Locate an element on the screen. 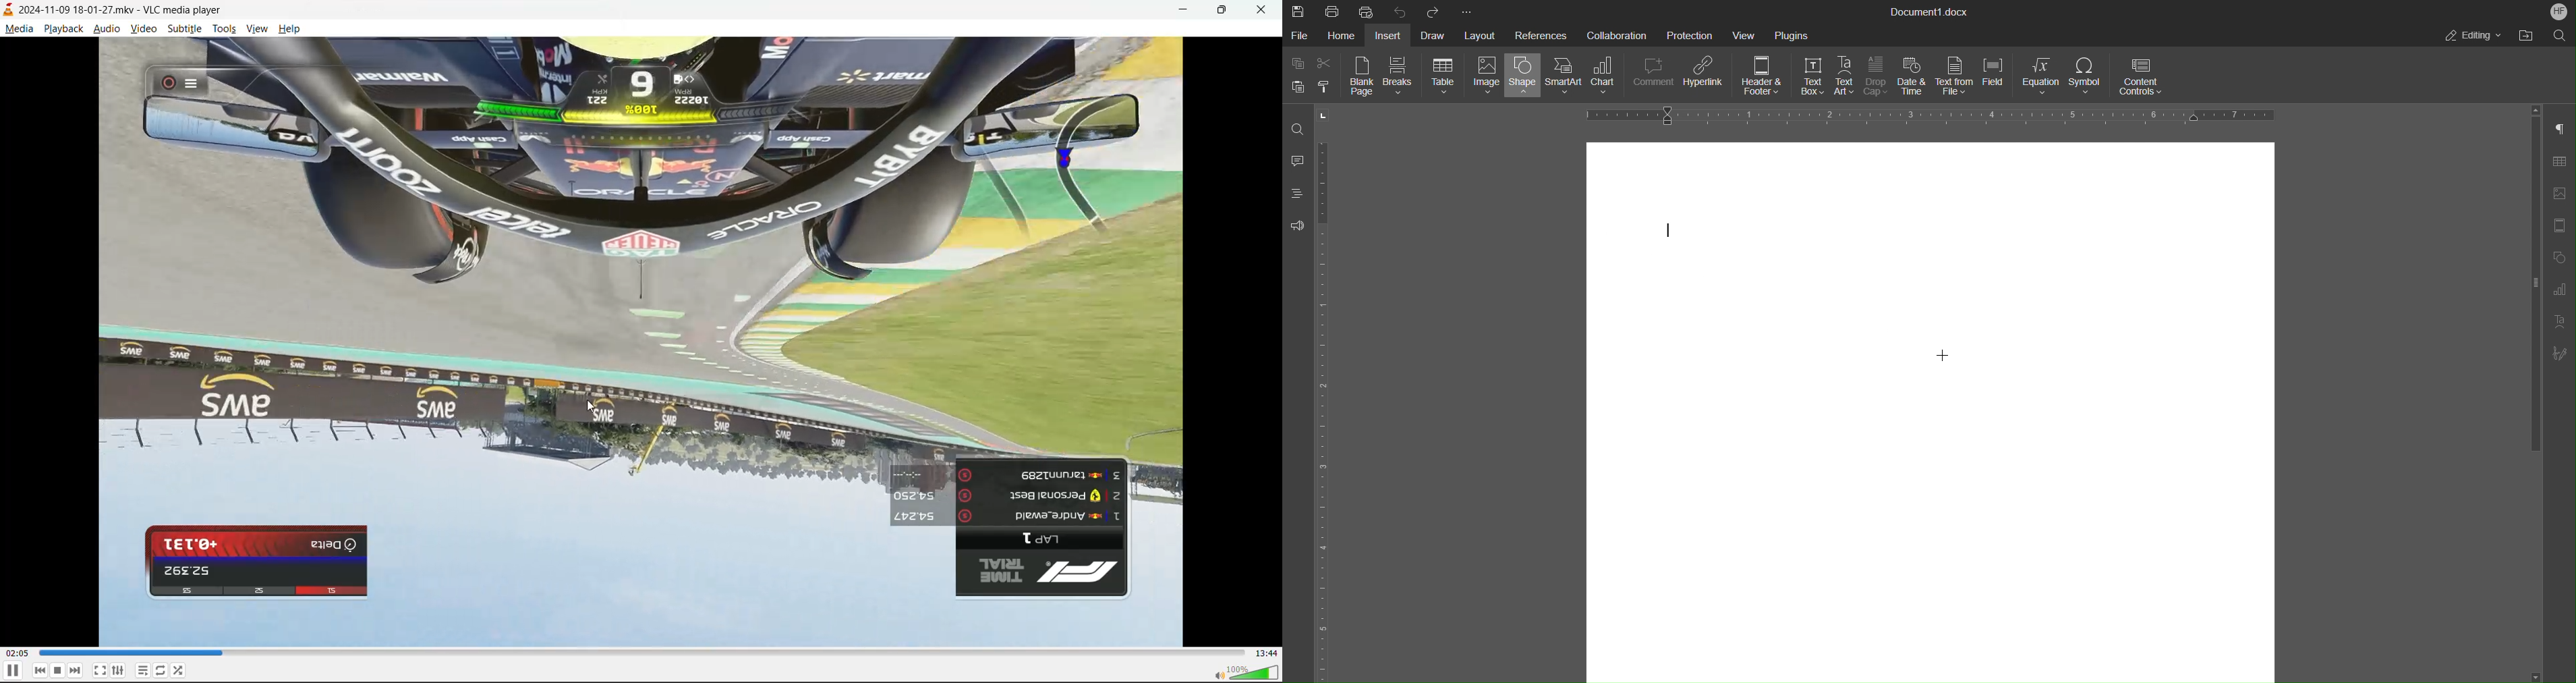 Image resolution: width=2576 pixels, height=700 pixels. track and app name is located at coordinates (114, 8).